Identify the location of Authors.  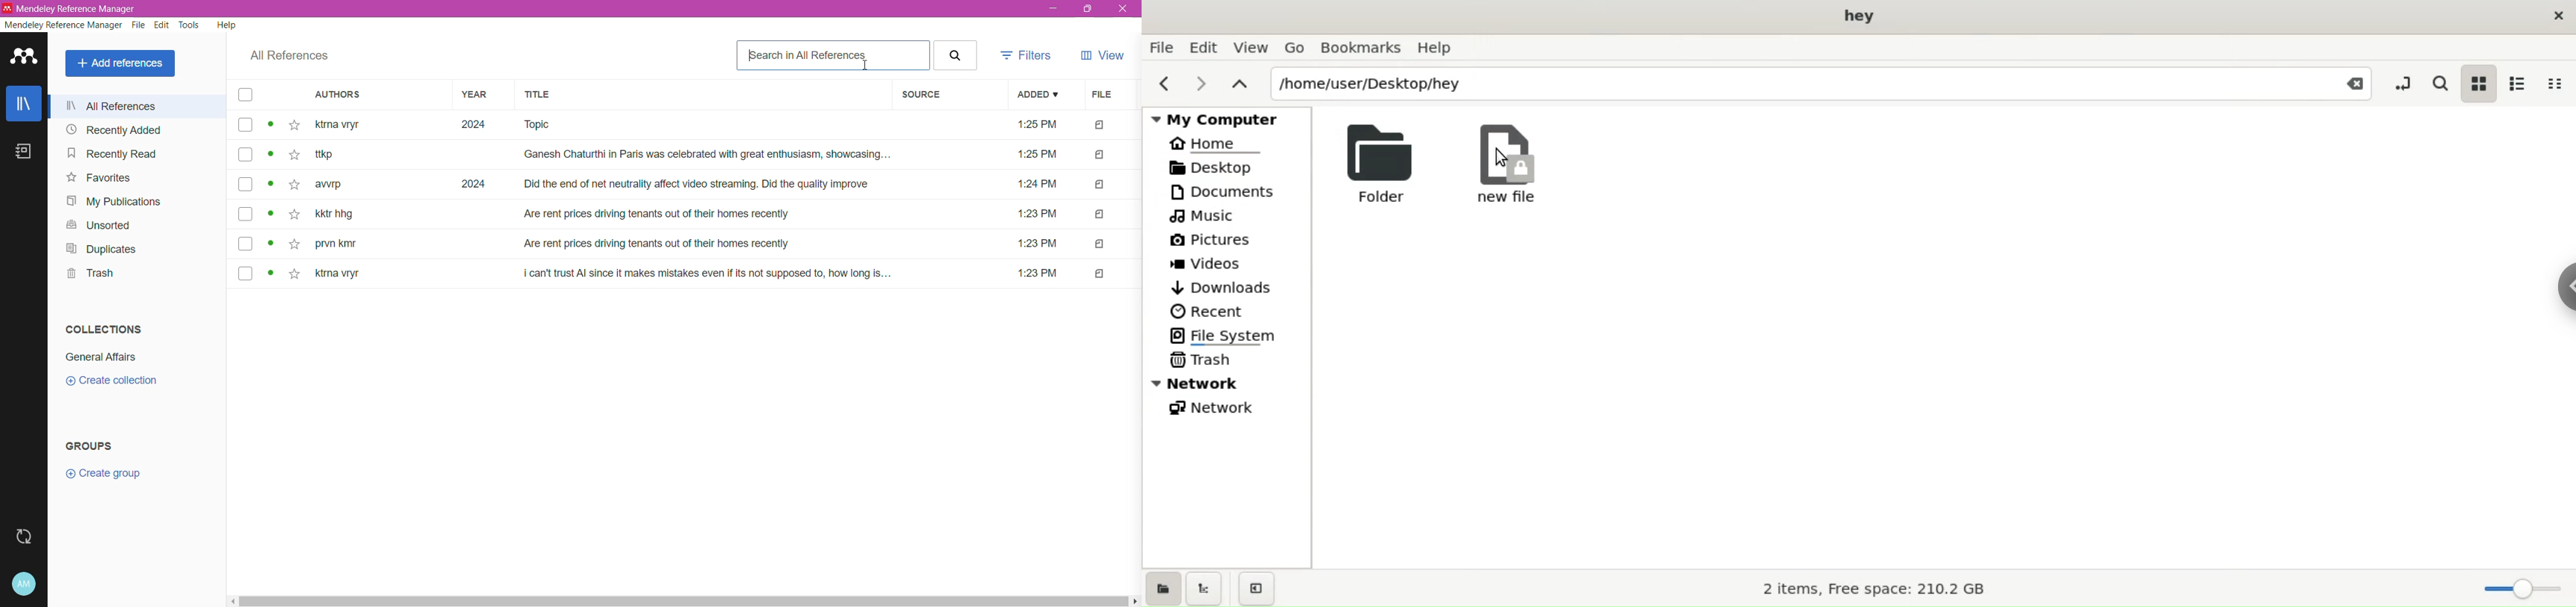
(371, 96).